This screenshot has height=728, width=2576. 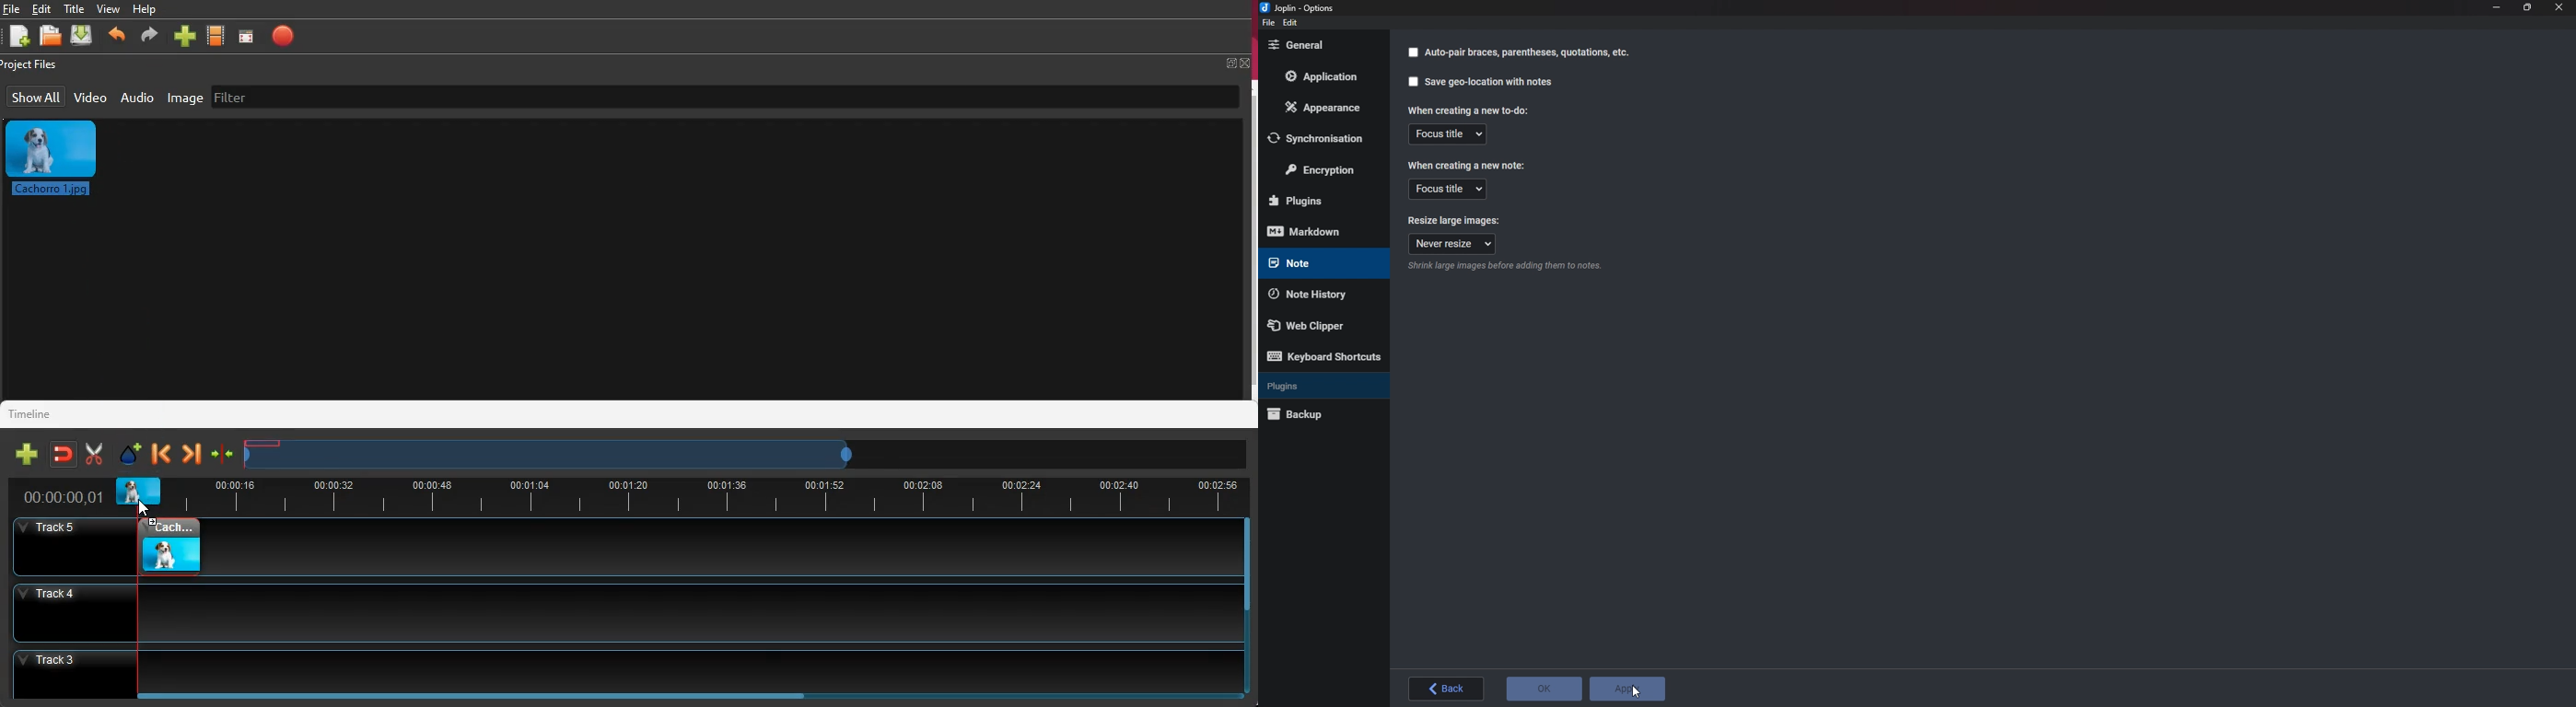 I want to click on checkbox, so click(x=1413, y=82).